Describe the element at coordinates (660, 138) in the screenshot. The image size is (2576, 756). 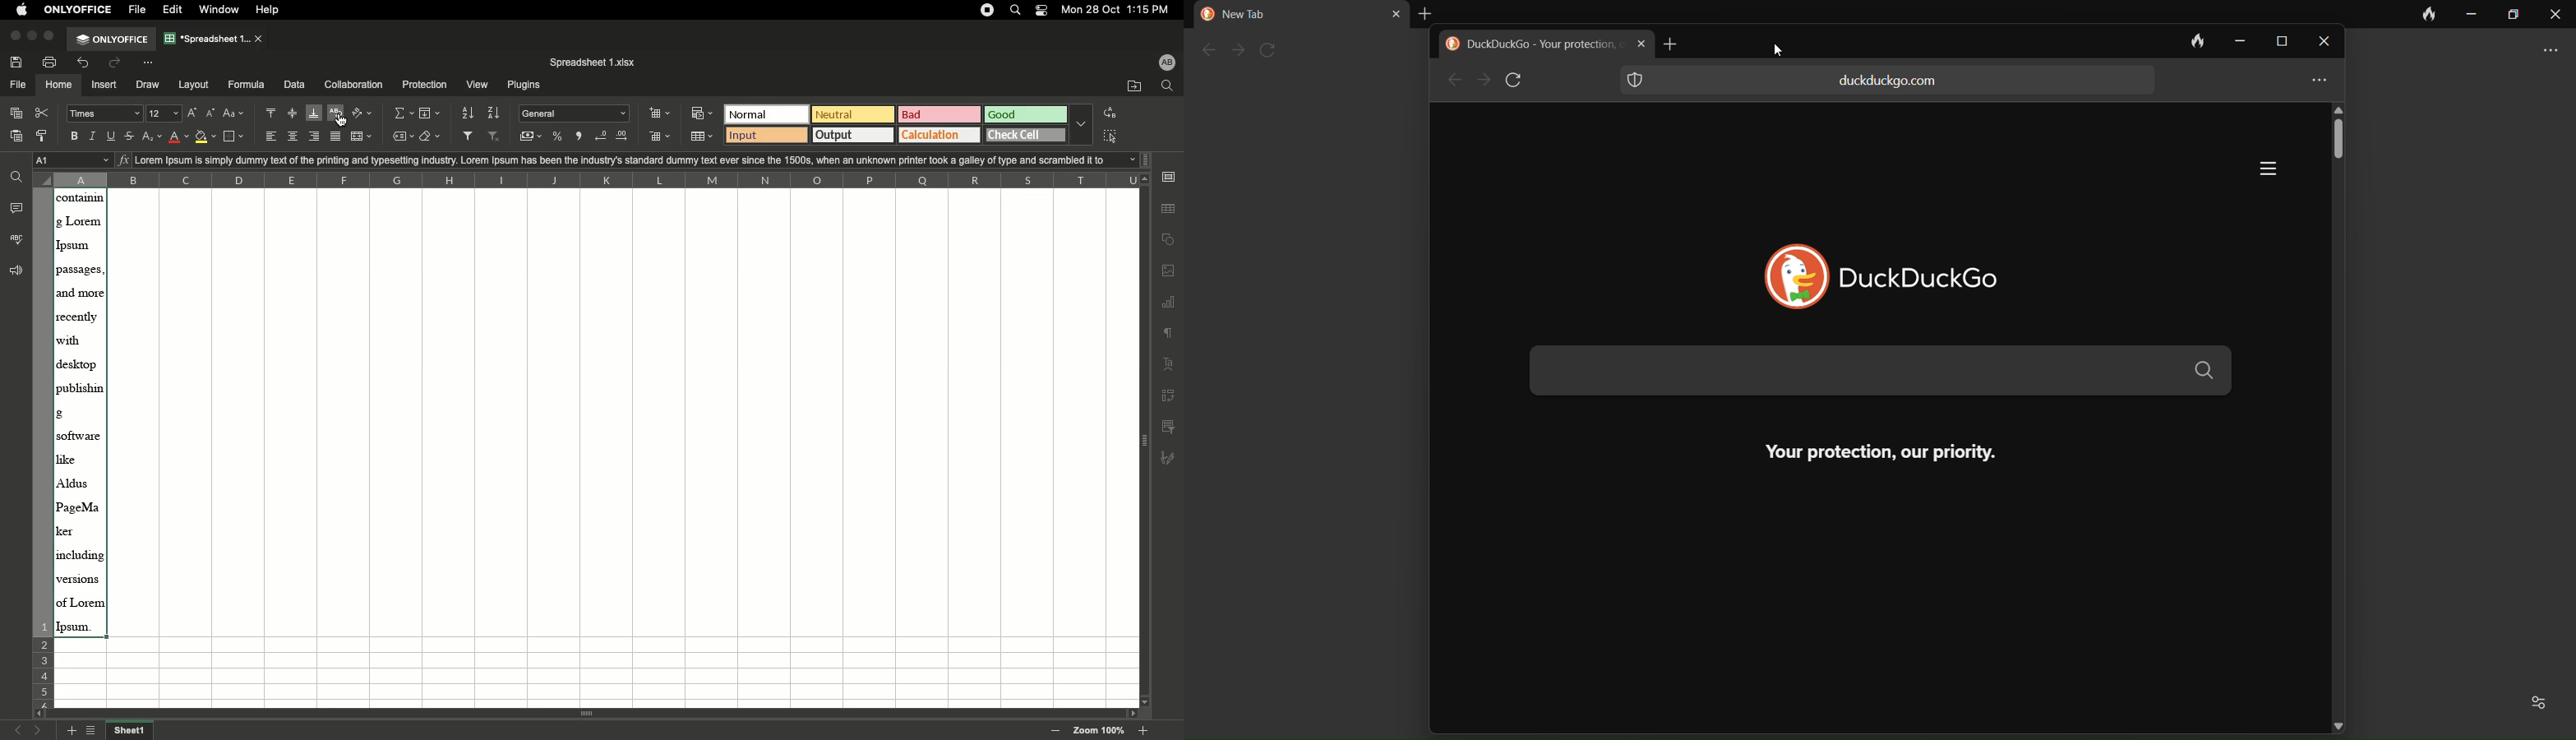
I see `Delete cells` at that location.